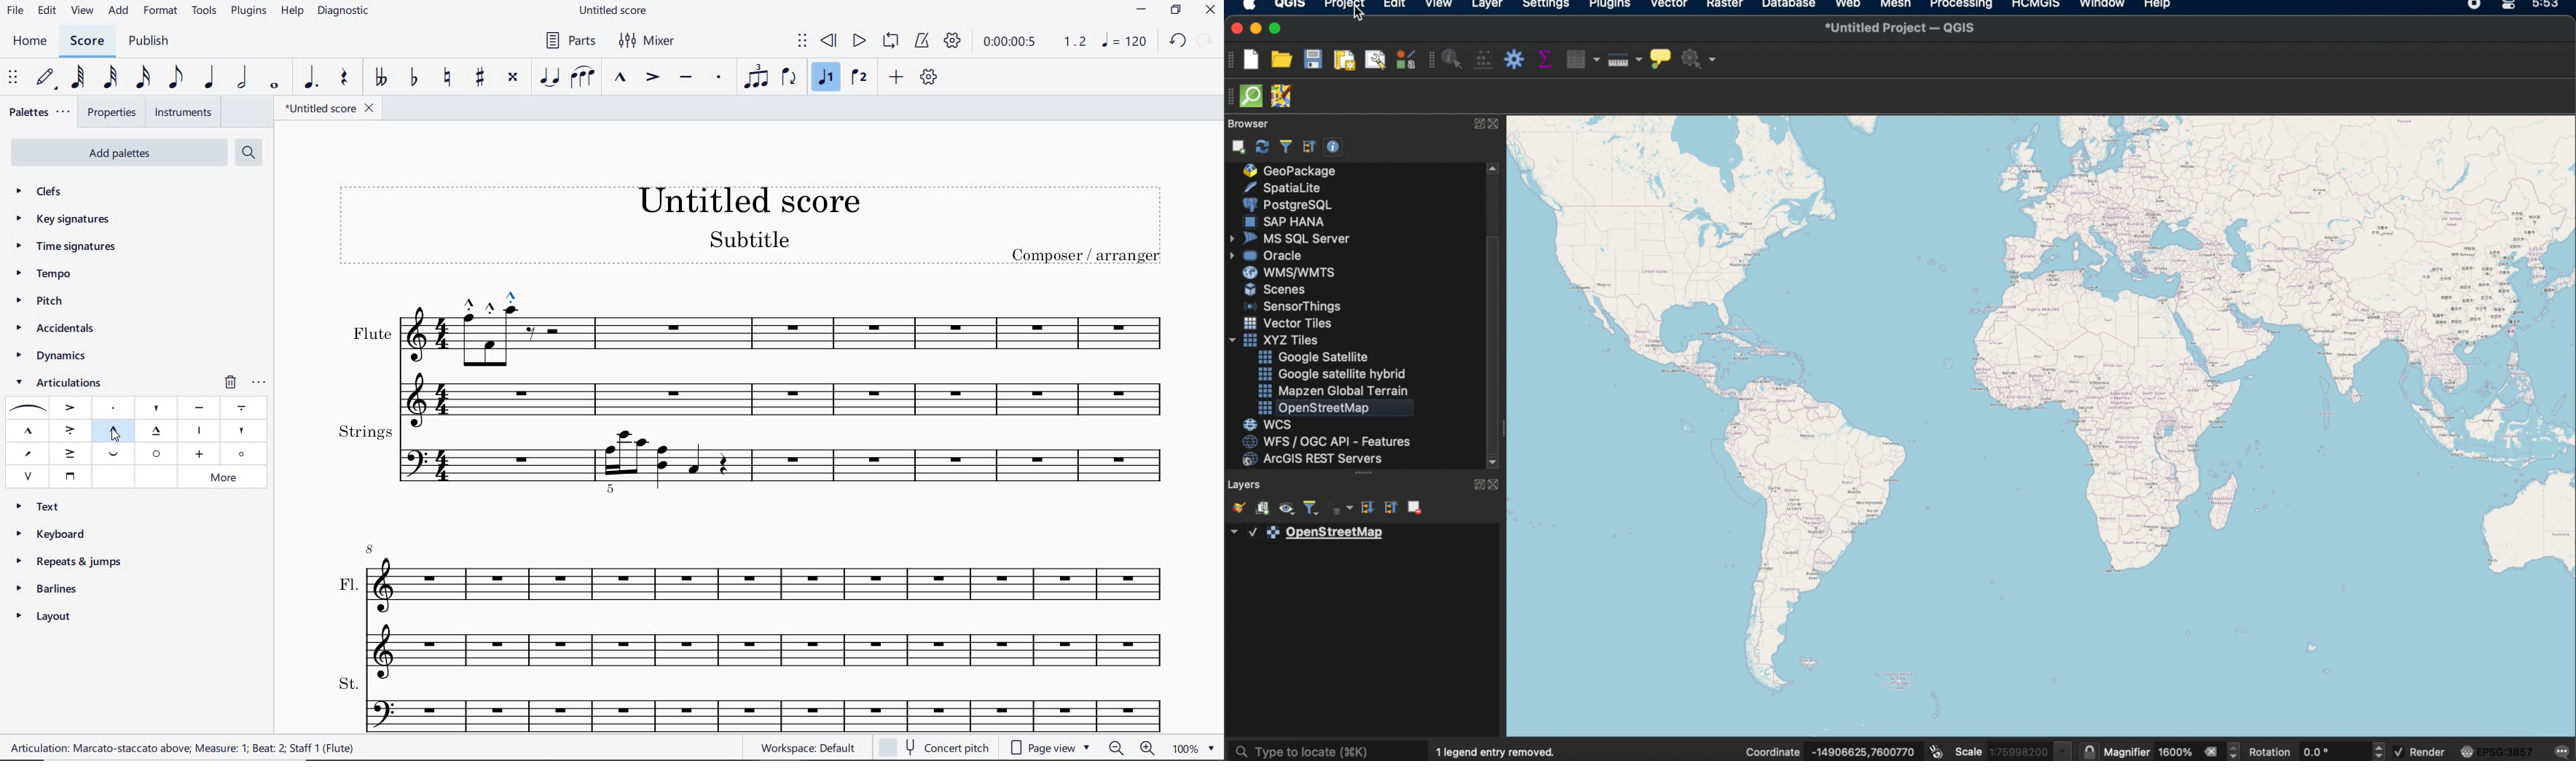 This screenshot has height=784, width=2576. What do you see at coordinates (1489, 6) in the screenshot?
I see `layer` at bounding box center [1489, 6].